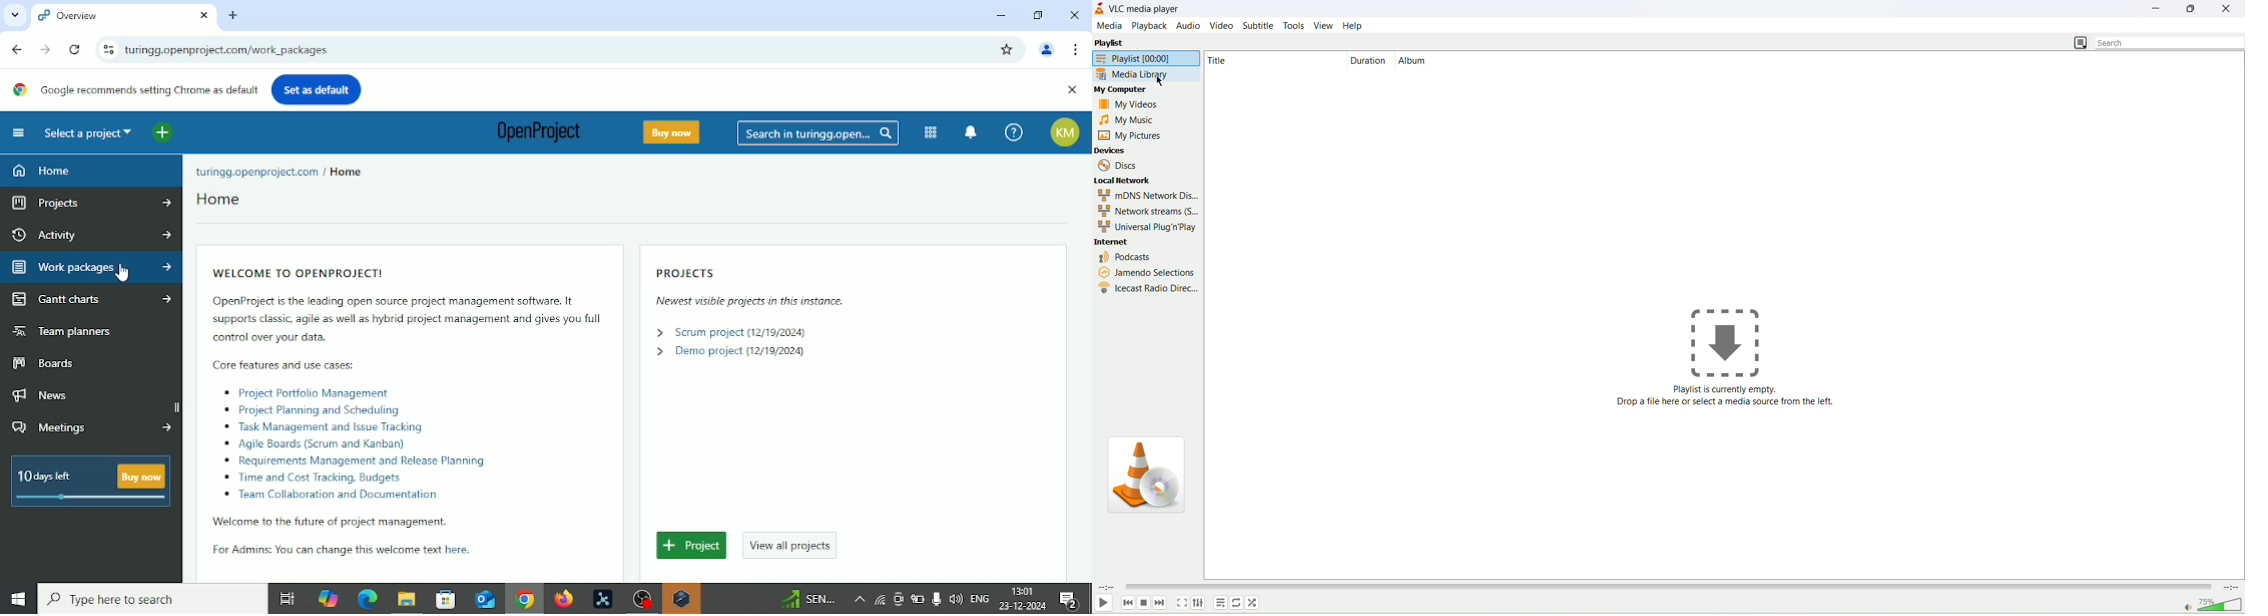  What do you see at coordinates (19, 49) in the screenshot?
I see `Back` at bounding box center [19, 49].